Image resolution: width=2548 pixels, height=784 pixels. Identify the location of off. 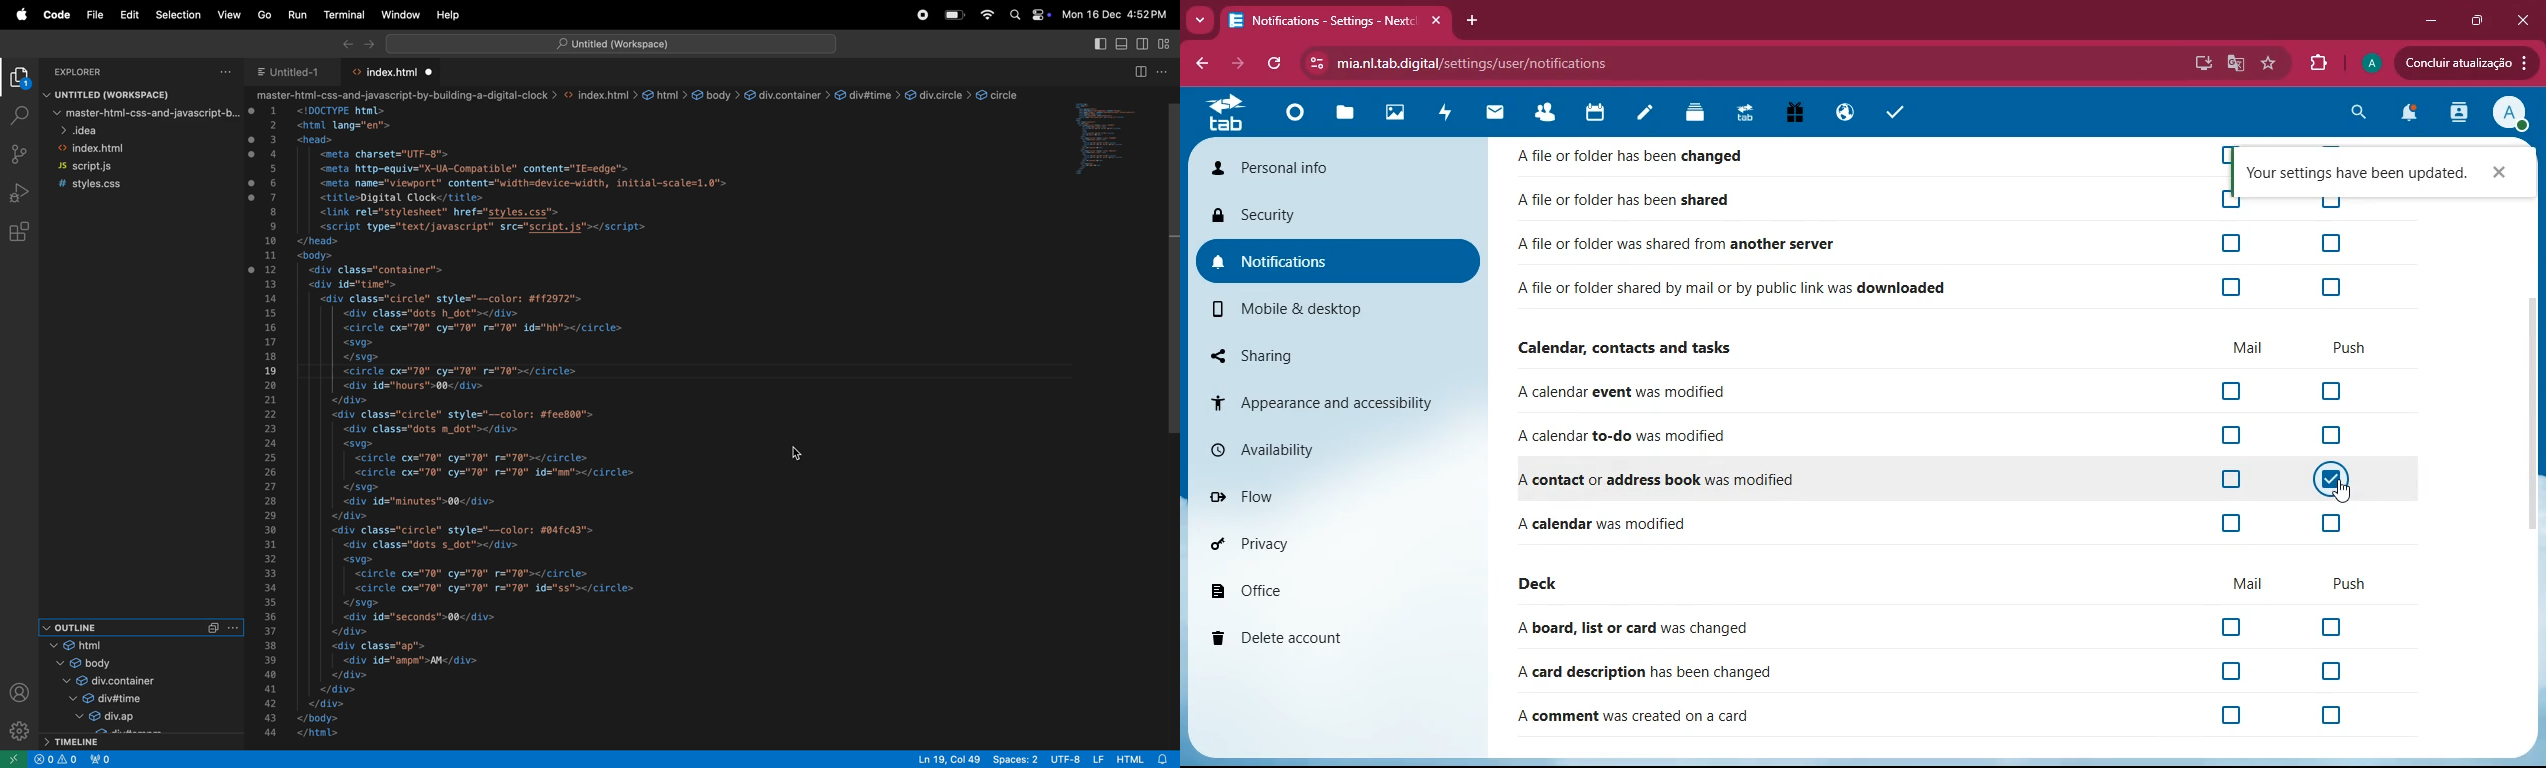
(2335, 437).